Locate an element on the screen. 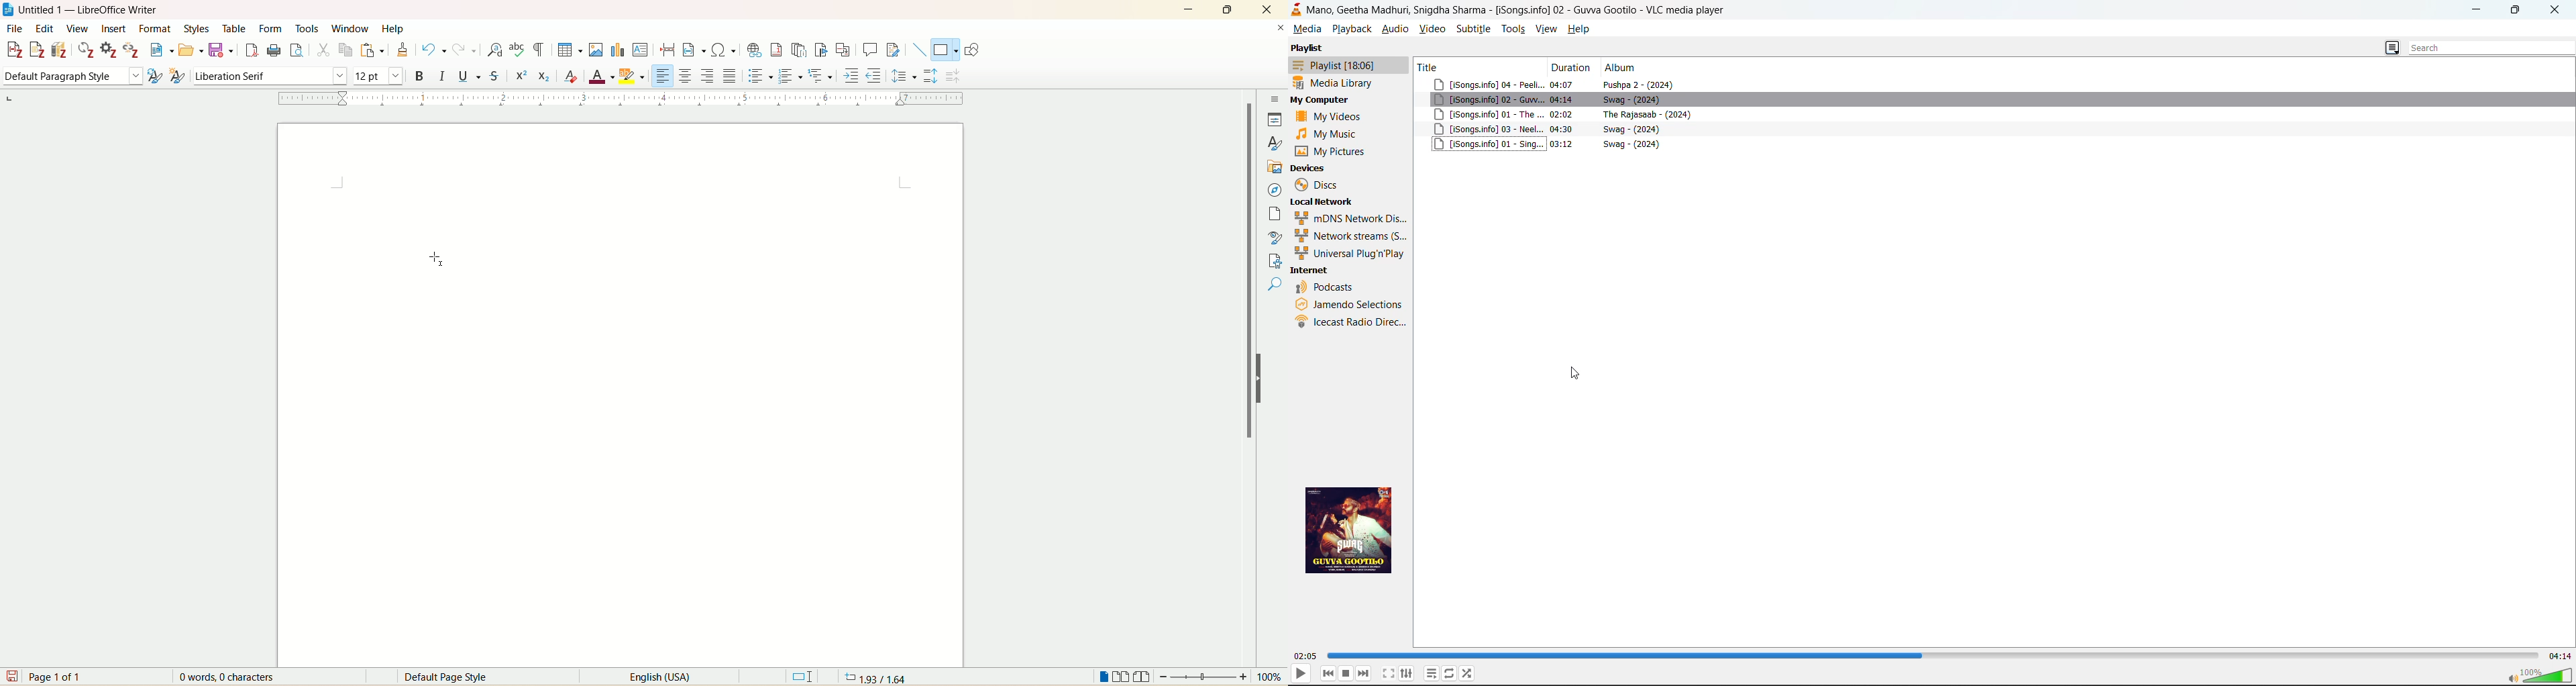 Image resolution: width=2576 pixels, height=700 pixels. font size is located at coordinates (378, 75).